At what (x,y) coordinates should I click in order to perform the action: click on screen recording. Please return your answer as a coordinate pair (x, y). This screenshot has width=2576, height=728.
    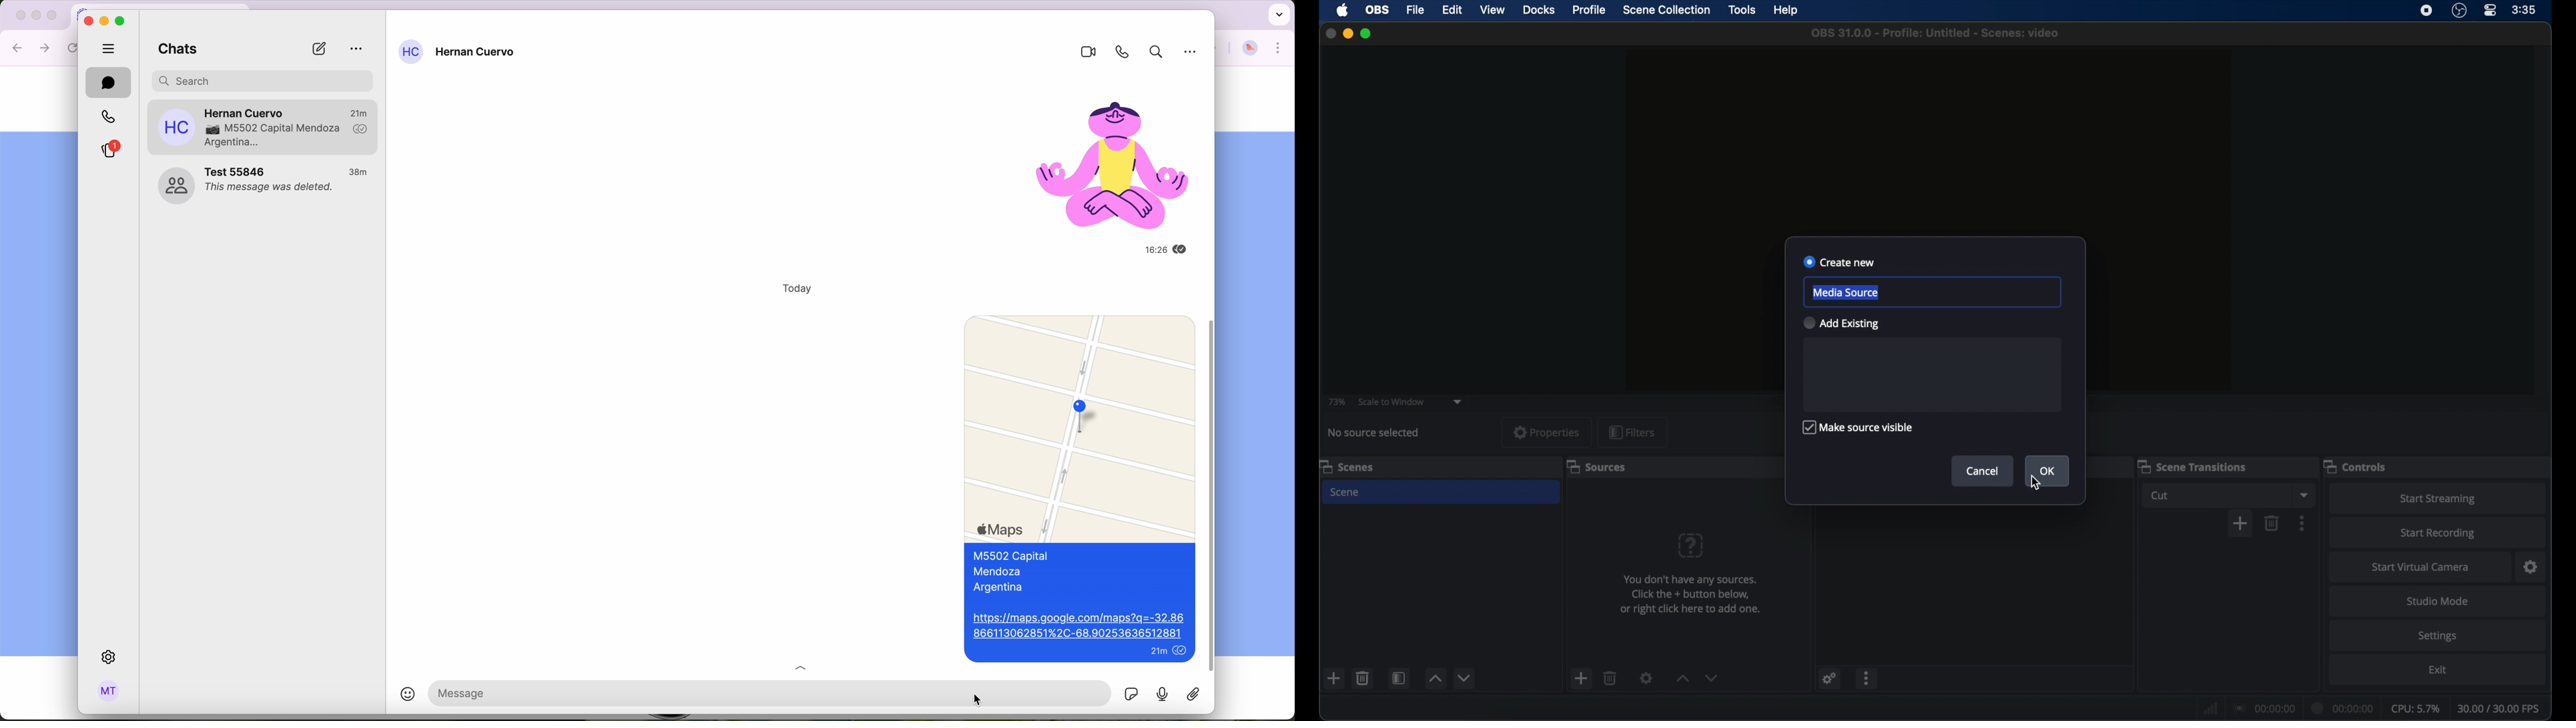
    Looking at the image, I should click on (2427, 11).